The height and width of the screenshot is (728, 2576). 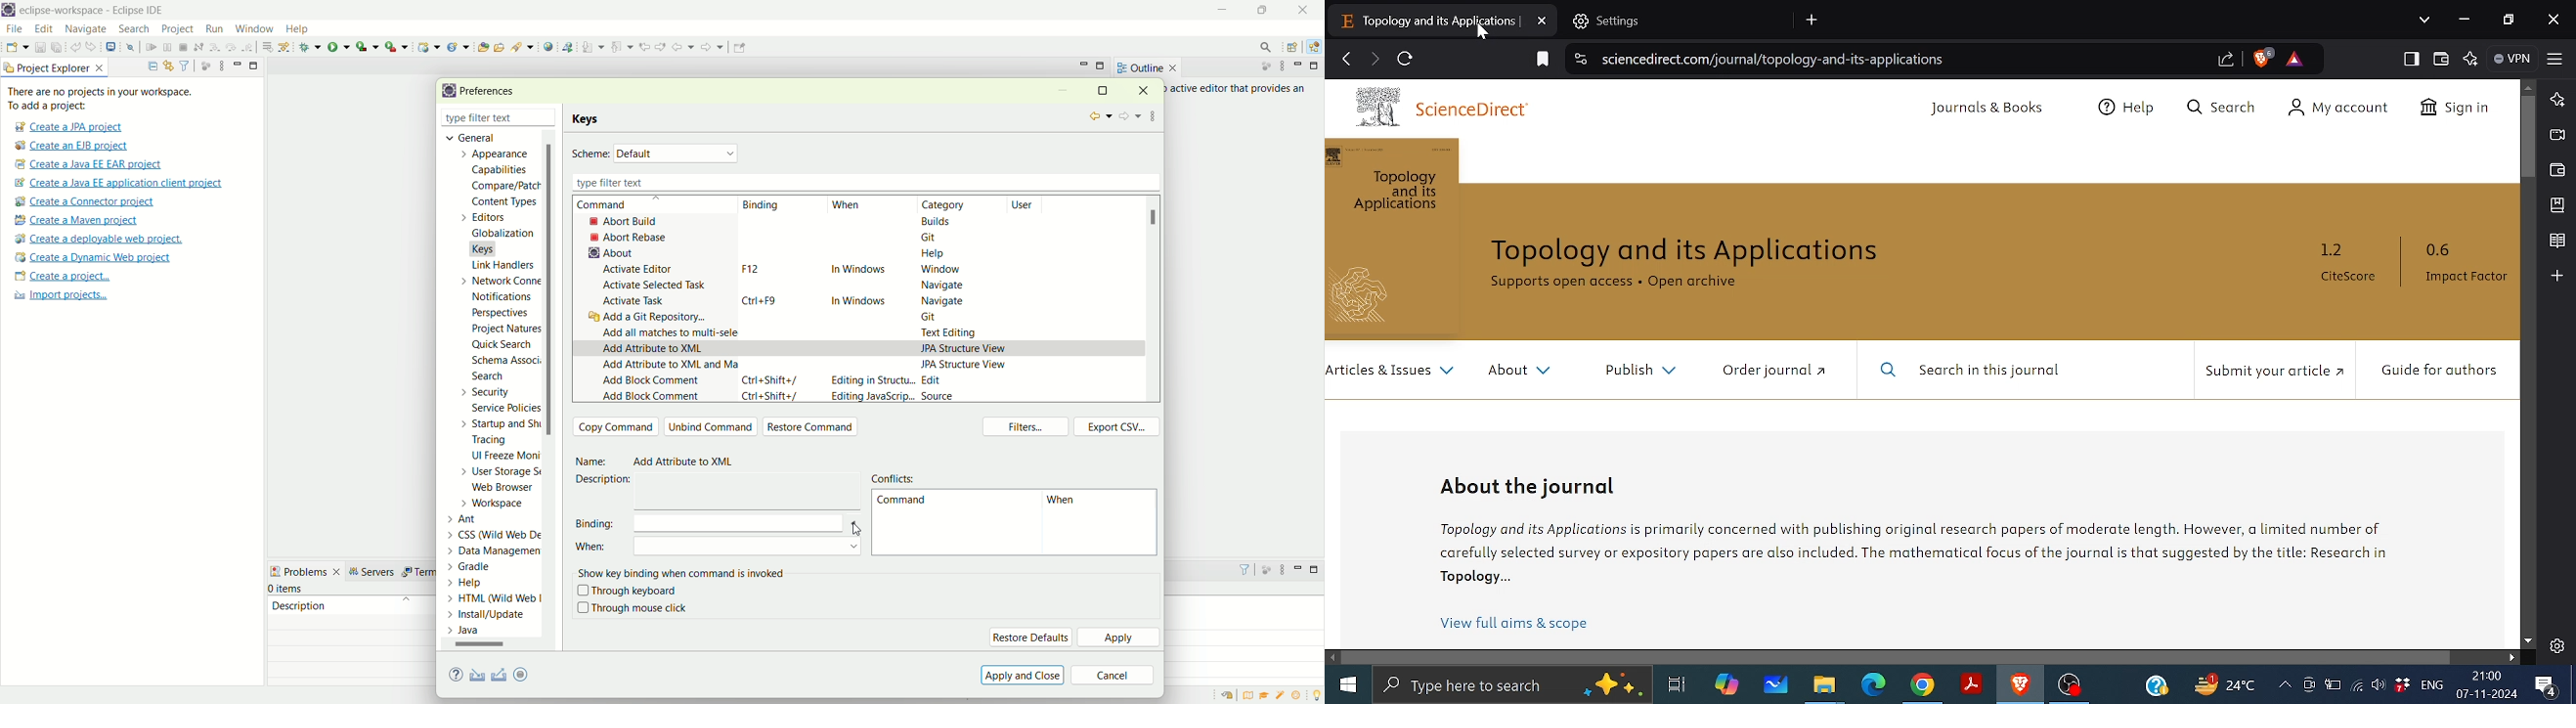 What do you see at coordinates (77, 48) in the screenshot?
I see `undo` at bounding box center [77, 48].